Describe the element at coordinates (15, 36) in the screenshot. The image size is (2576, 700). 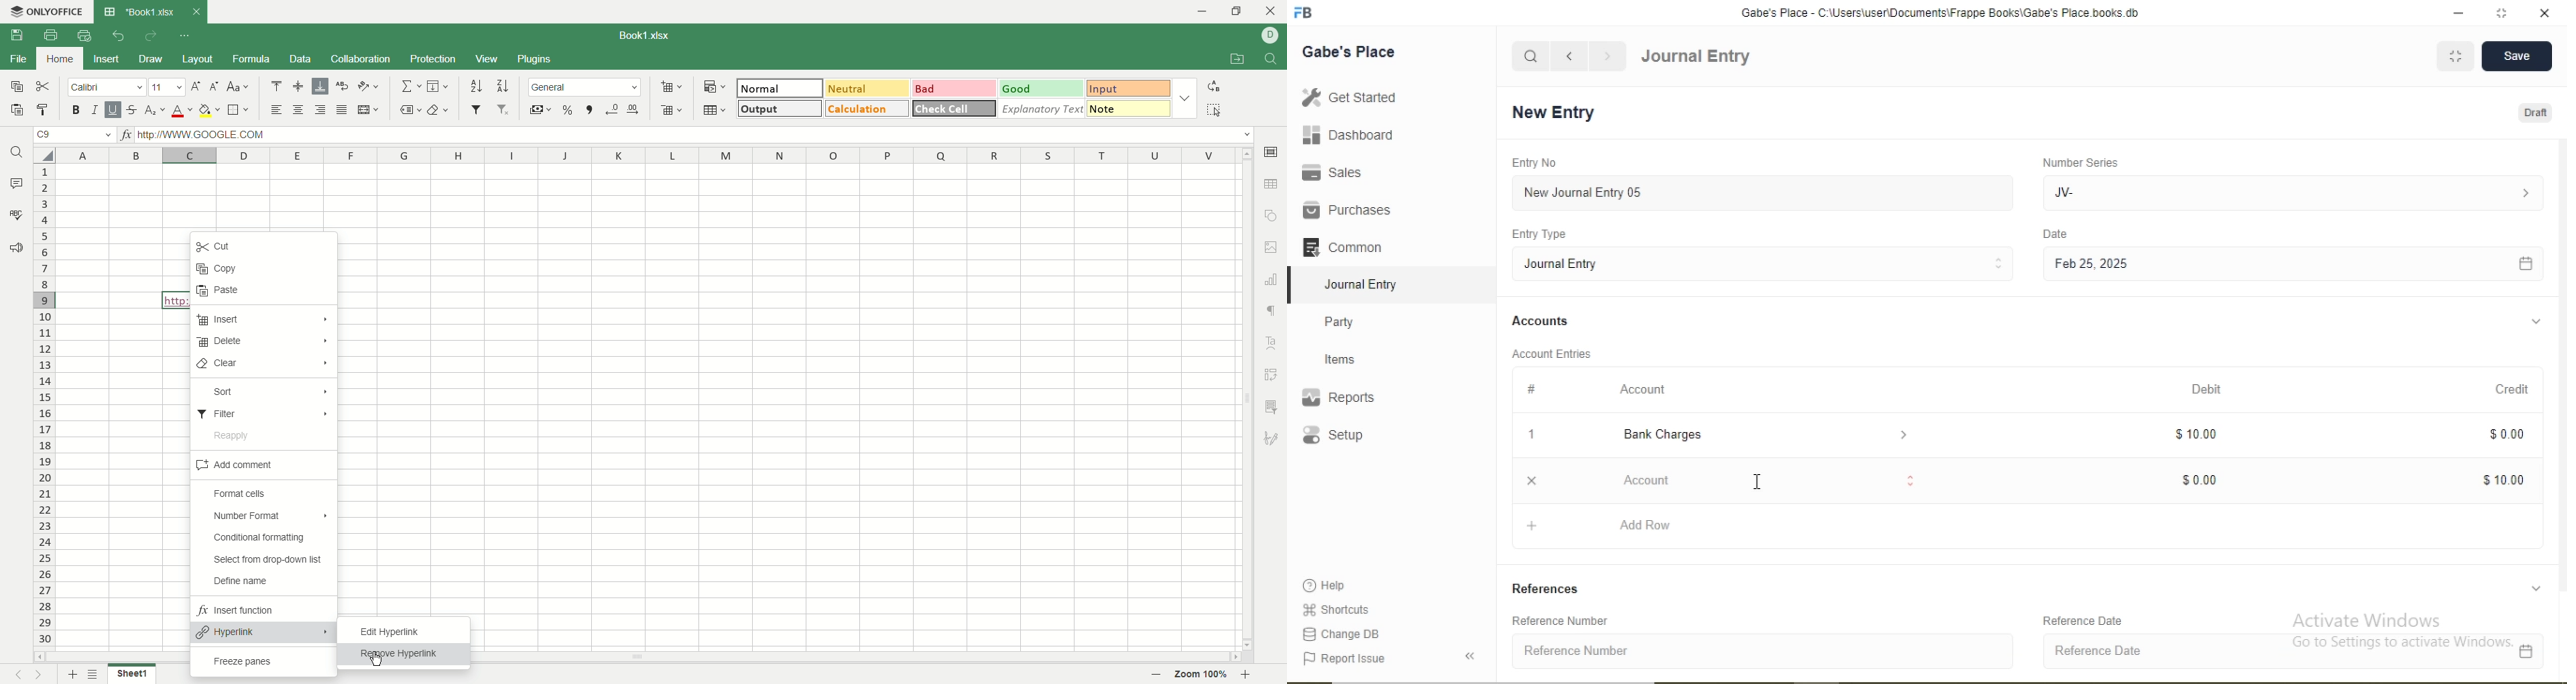
I see `save` at that location.